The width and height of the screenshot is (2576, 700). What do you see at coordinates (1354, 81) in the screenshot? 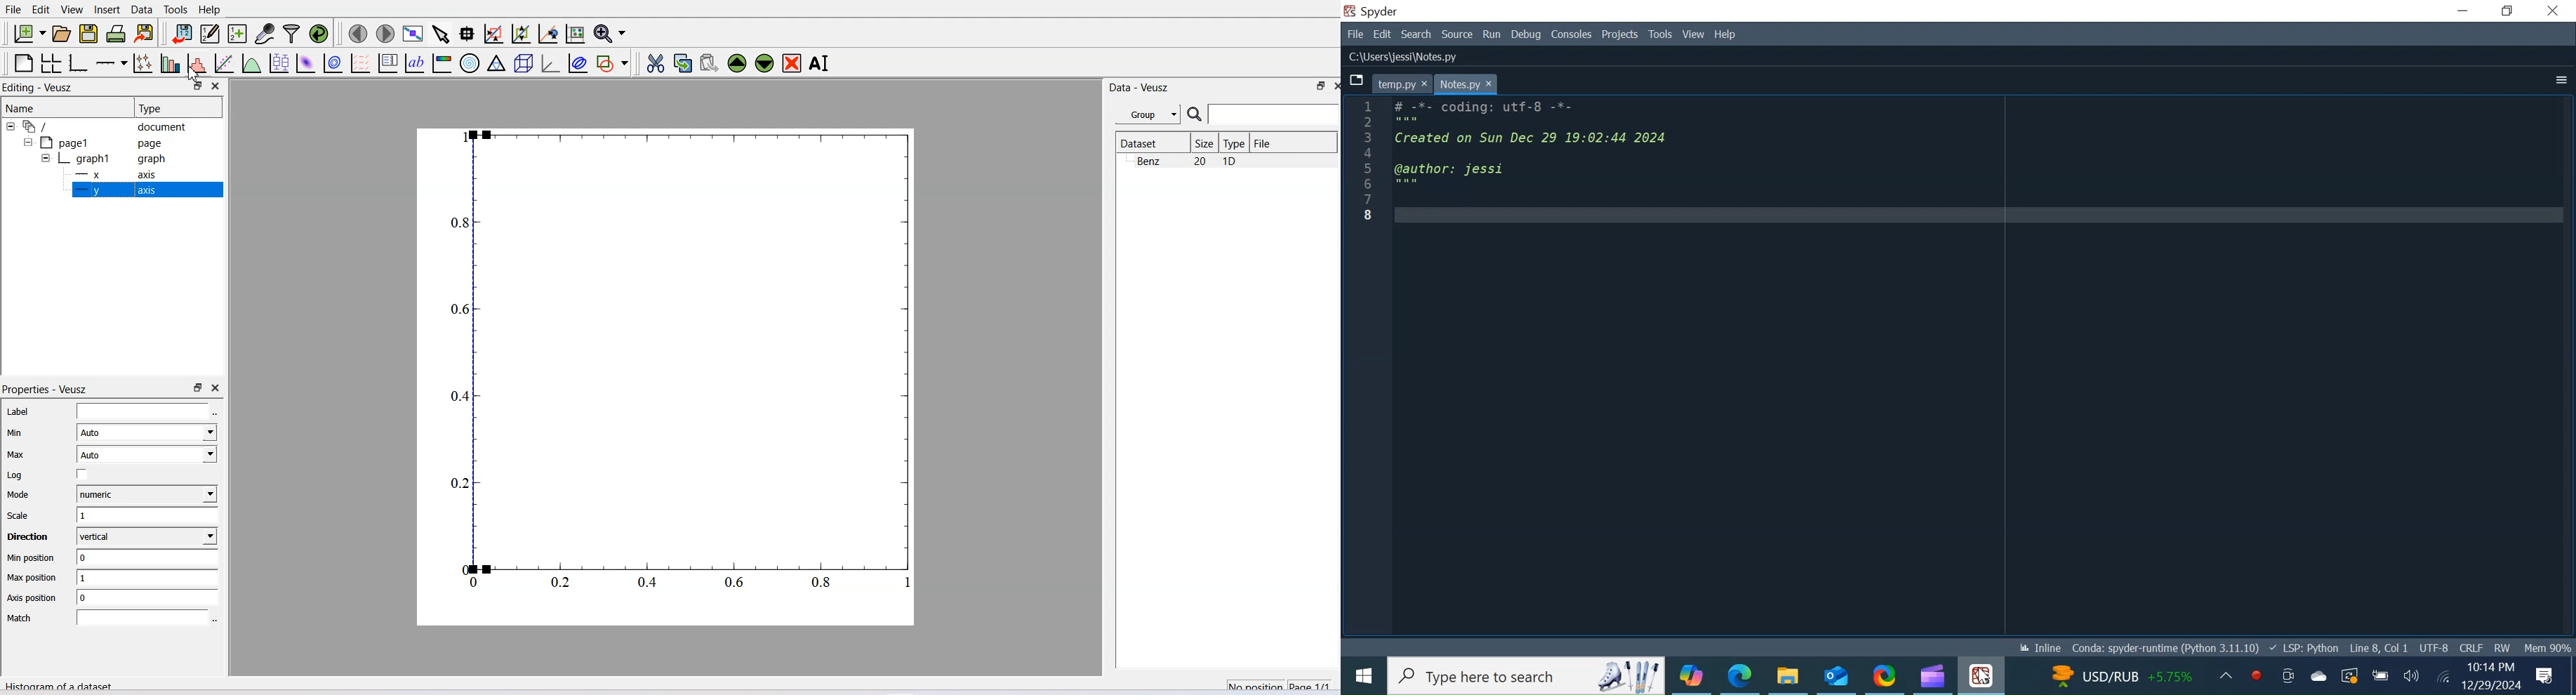
I see `Browse Tabs` at bounding box center [1354, 81].